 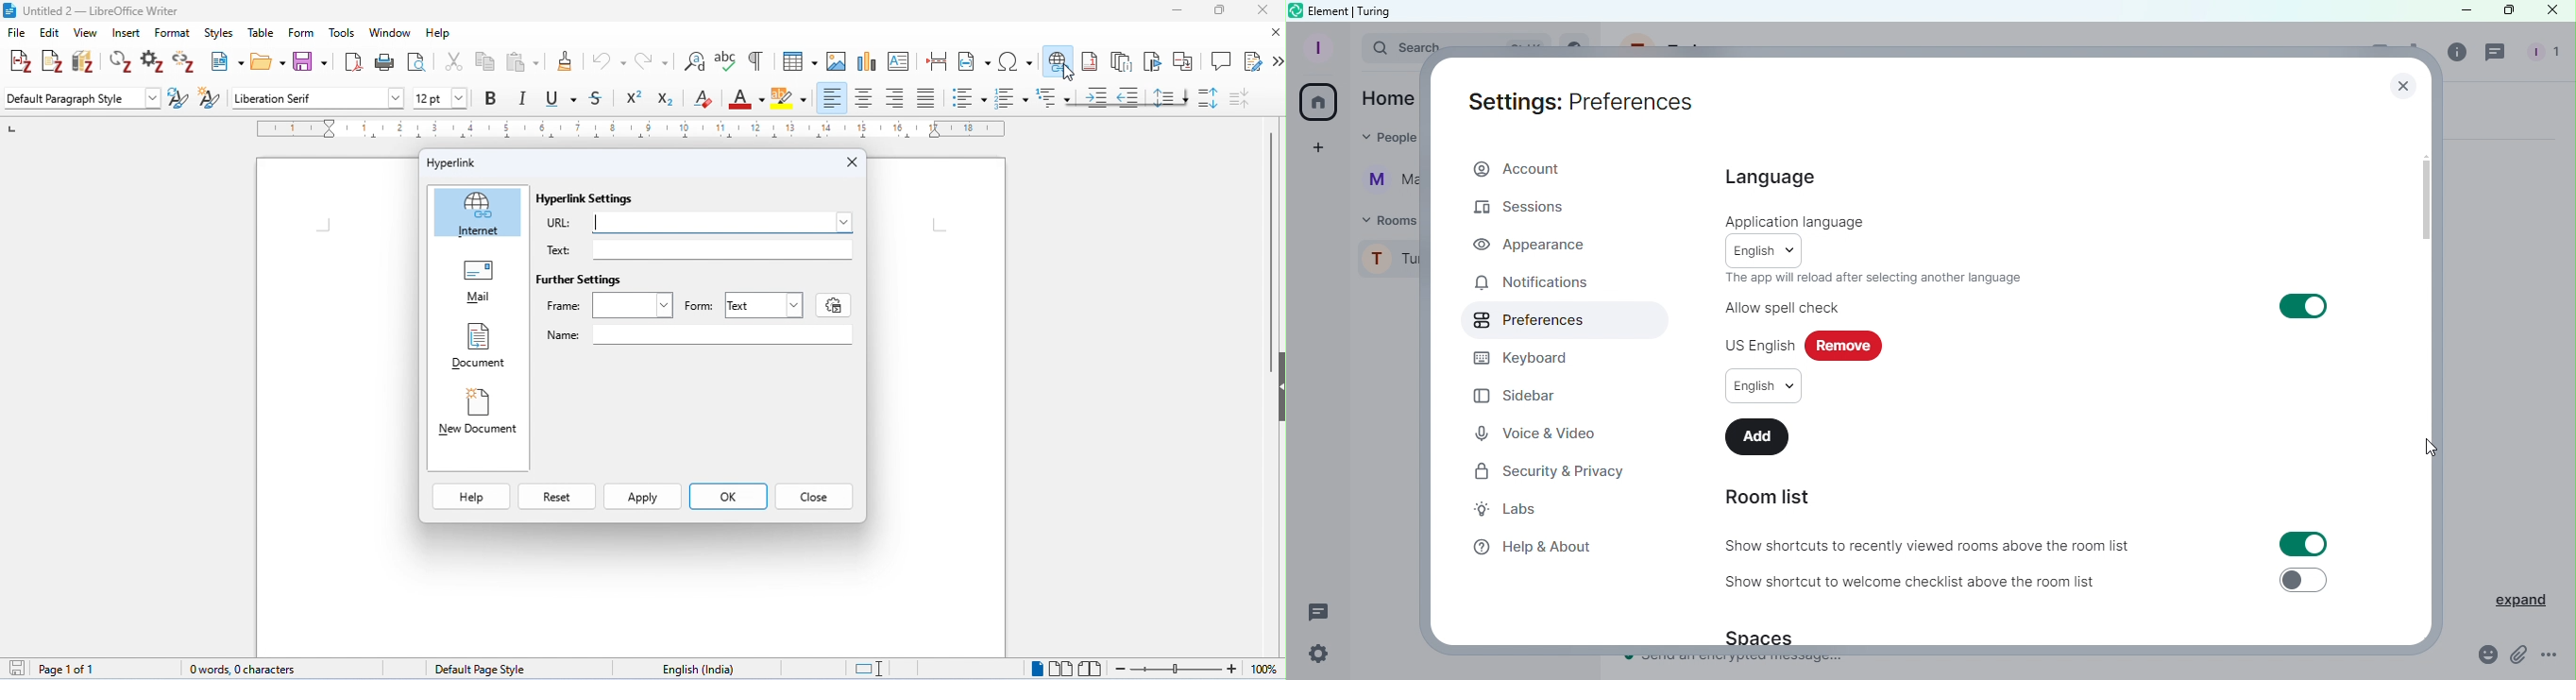 What do you see at coordinates (479, 211) in the screenshot?
I see `Internet` at bounding box center [479, 211].